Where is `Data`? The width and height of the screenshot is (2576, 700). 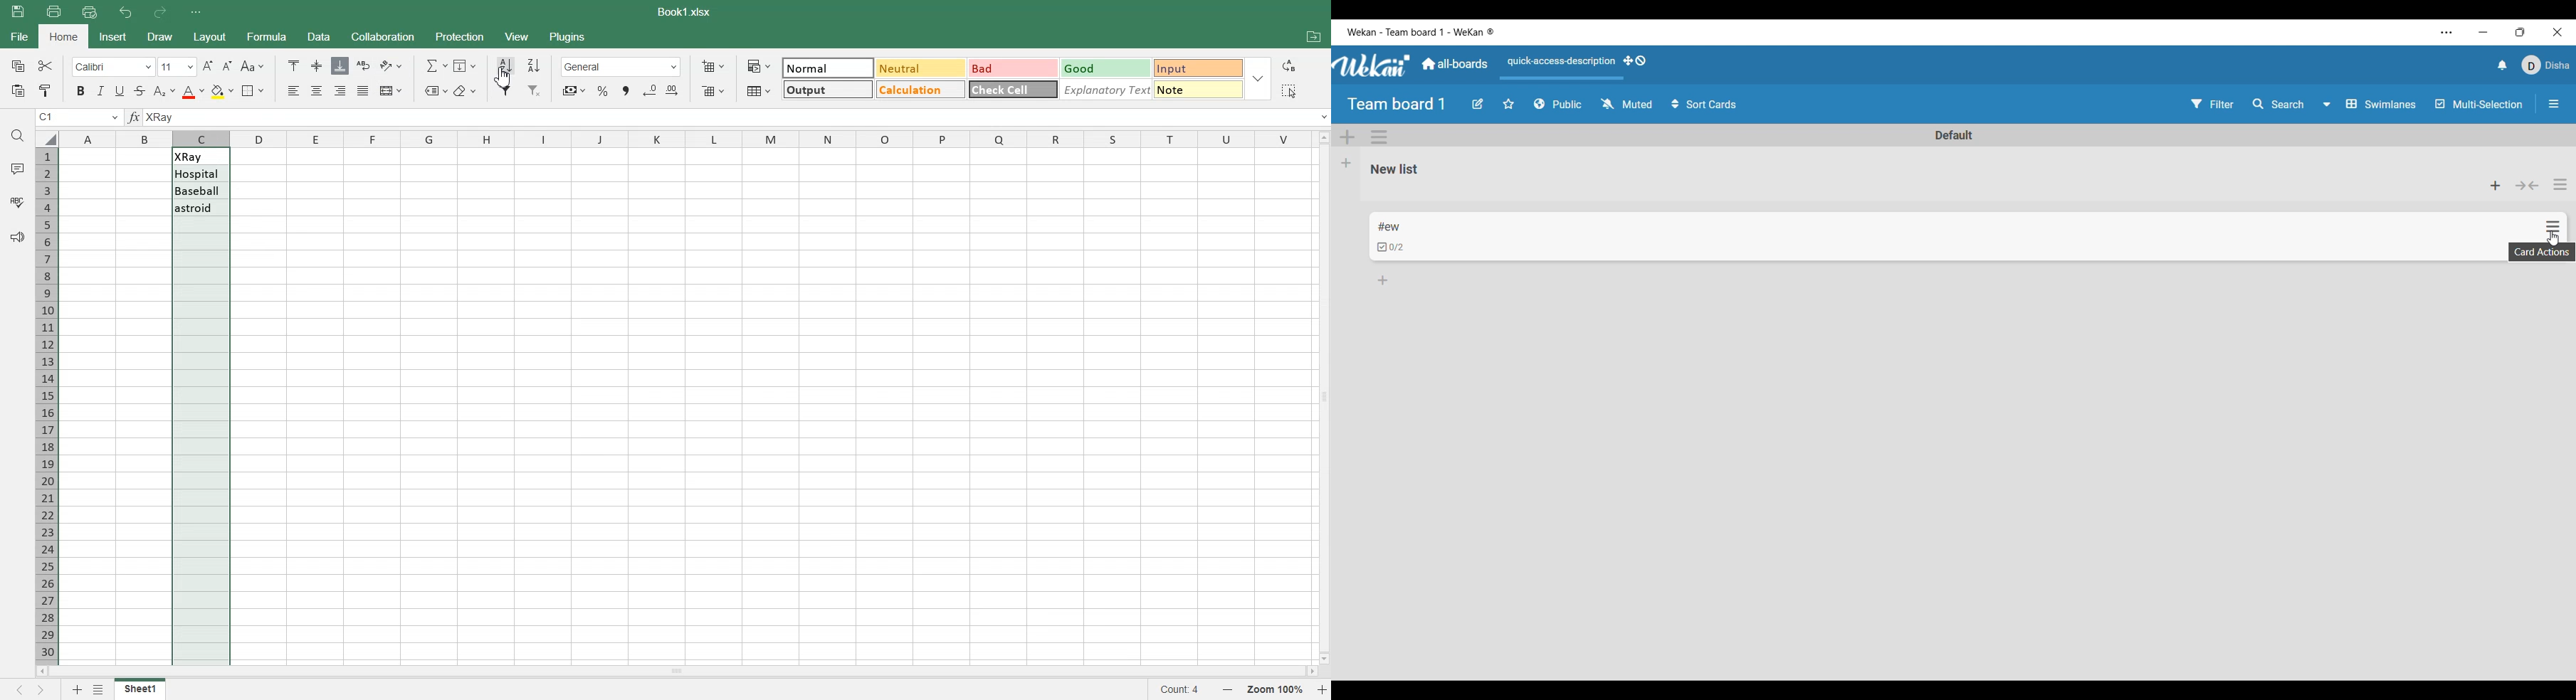 Data is located at coordinates (318, 36).